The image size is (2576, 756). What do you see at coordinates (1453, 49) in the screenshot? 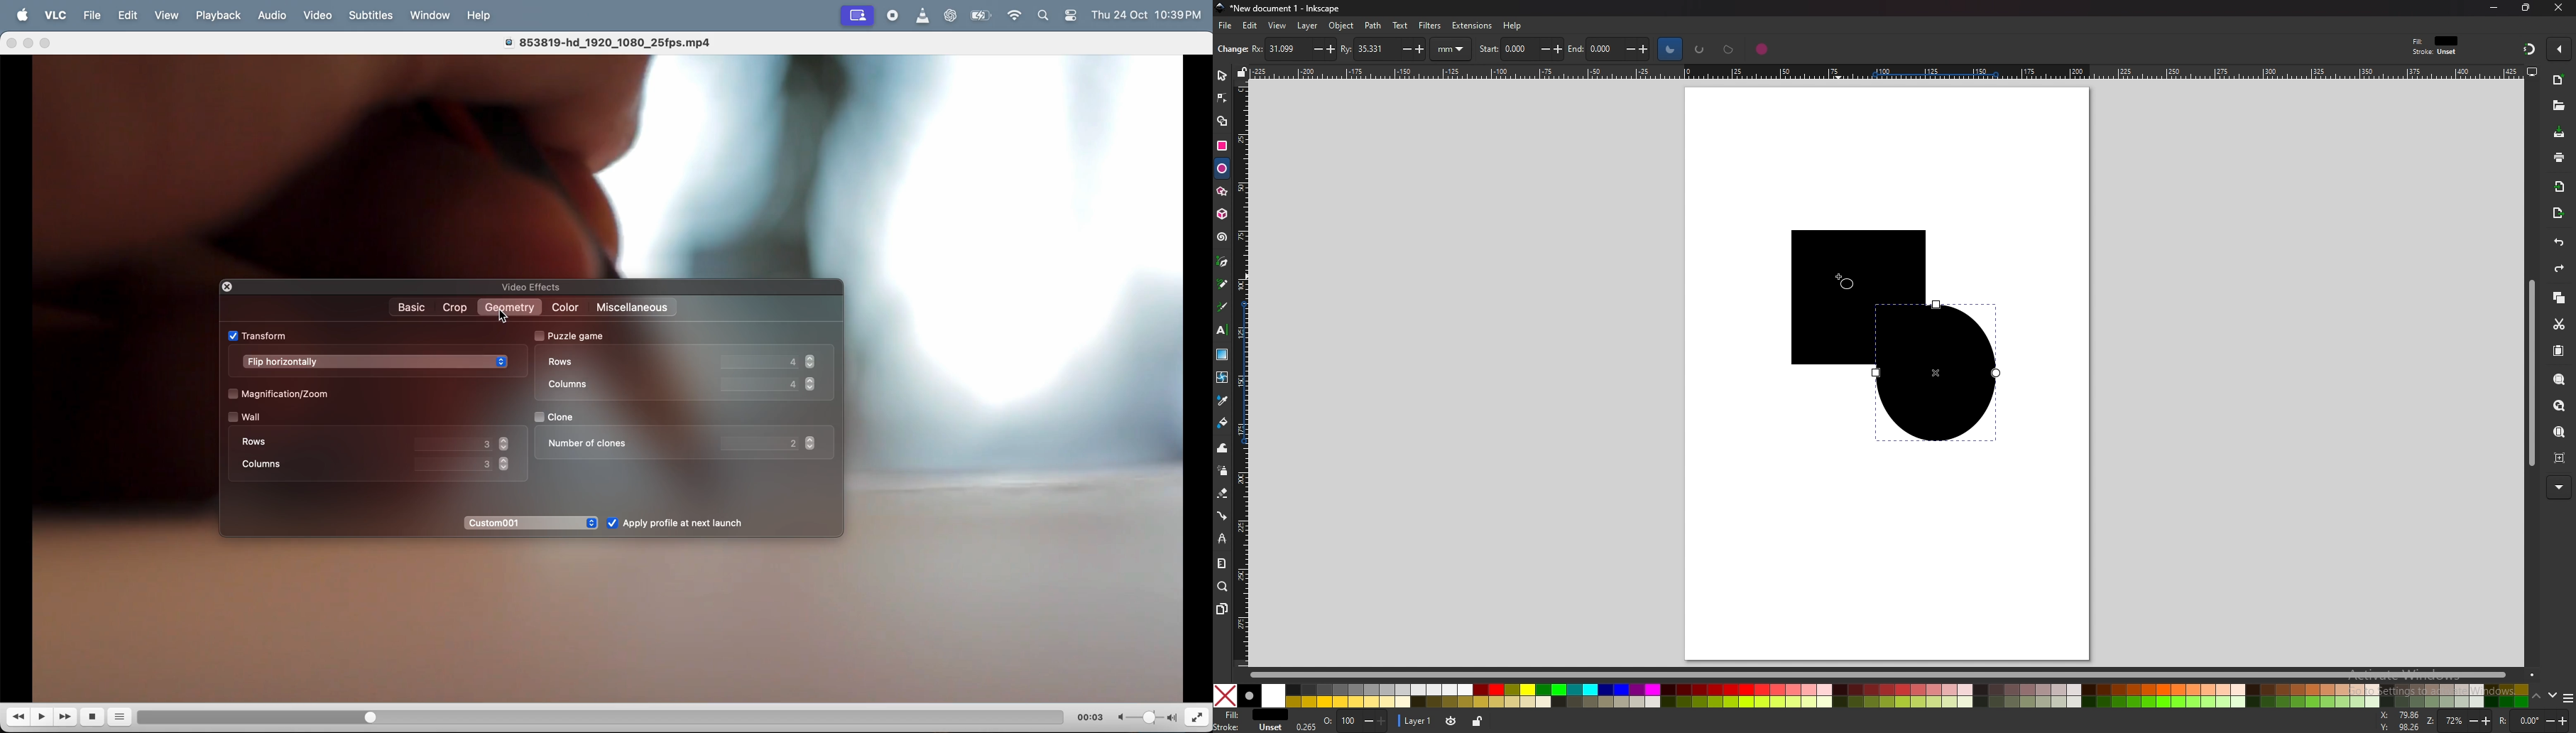
I see `mm` at bounding box center [1453, 49].